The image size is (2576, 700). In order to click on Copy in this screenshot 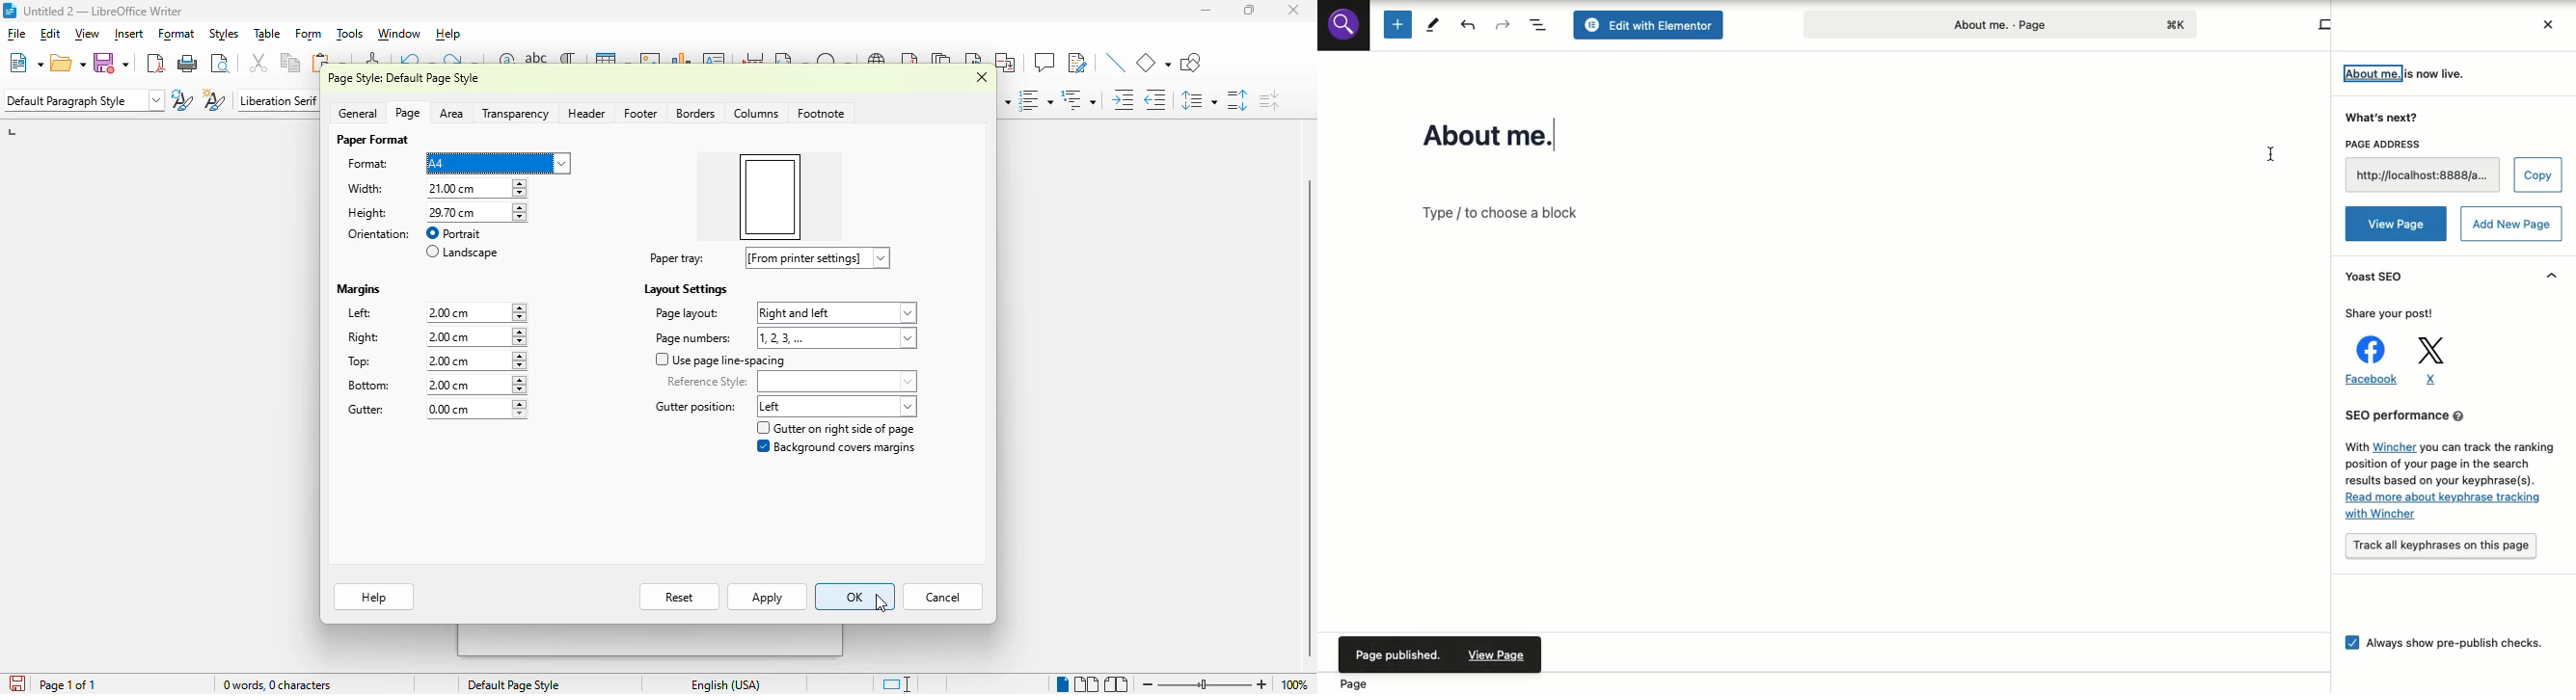, I will do `click(2540, 174)`.